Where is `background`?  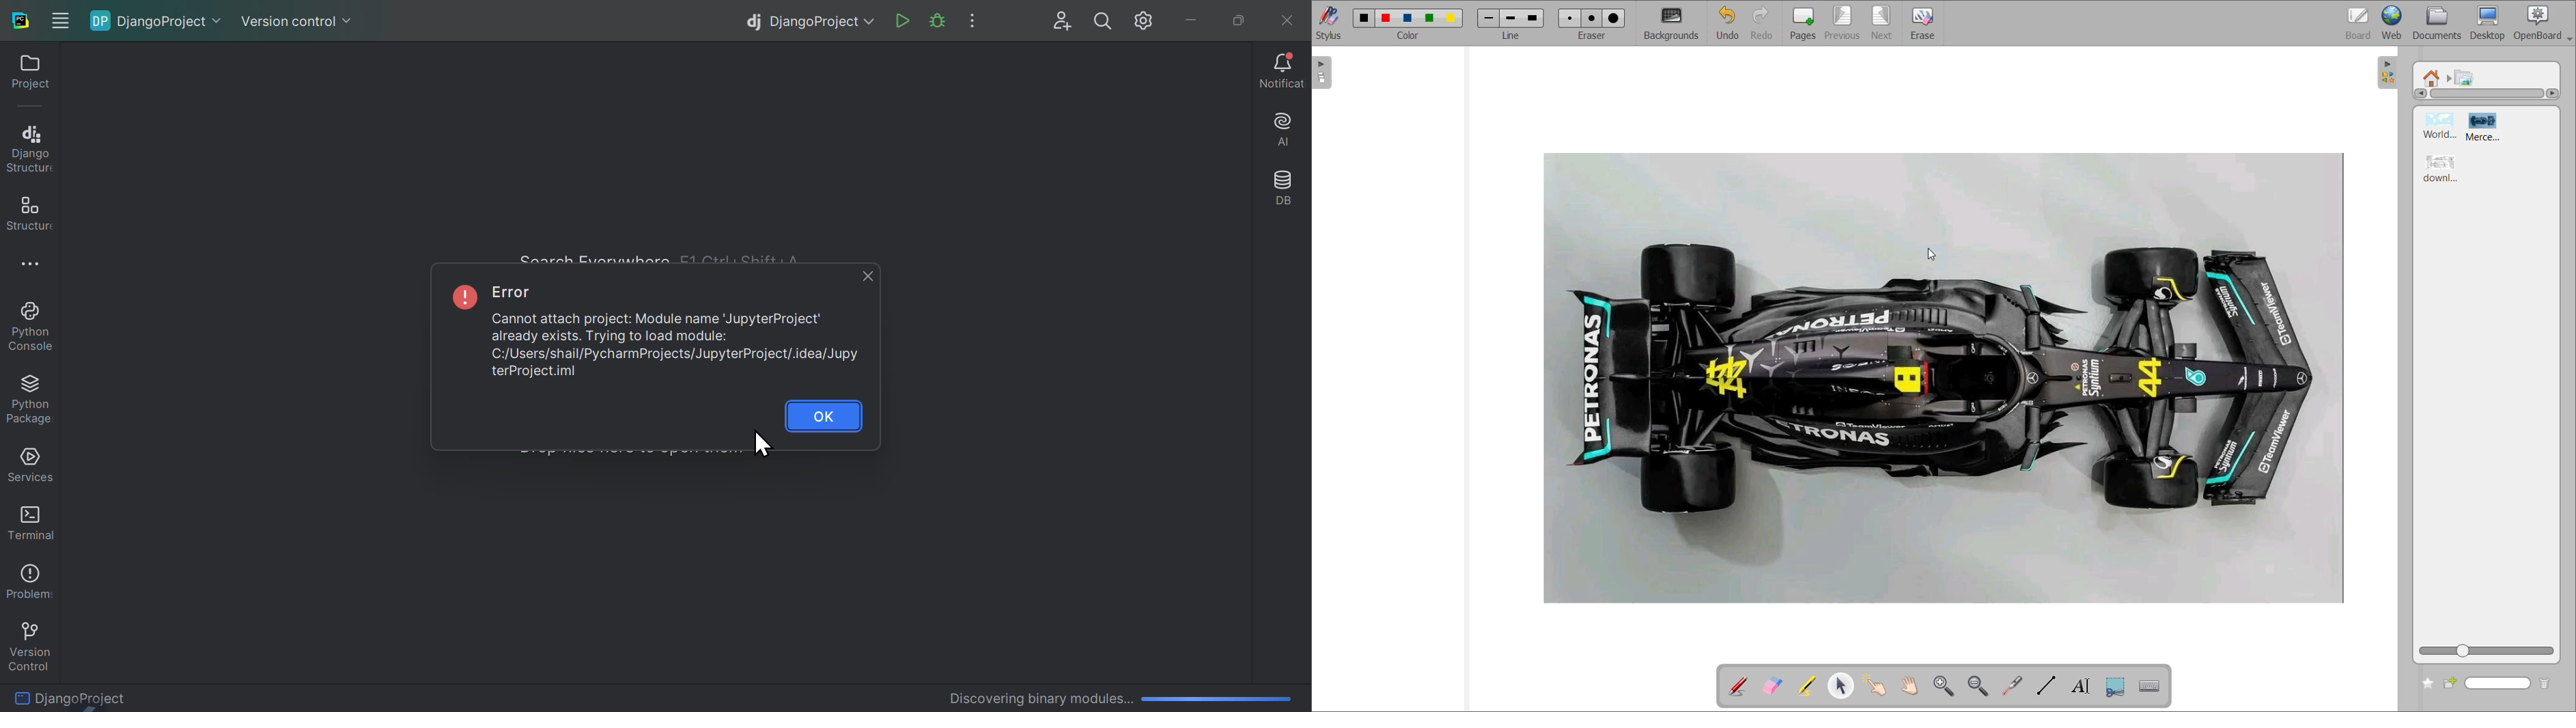
background is located at coordinates (1673, 22).